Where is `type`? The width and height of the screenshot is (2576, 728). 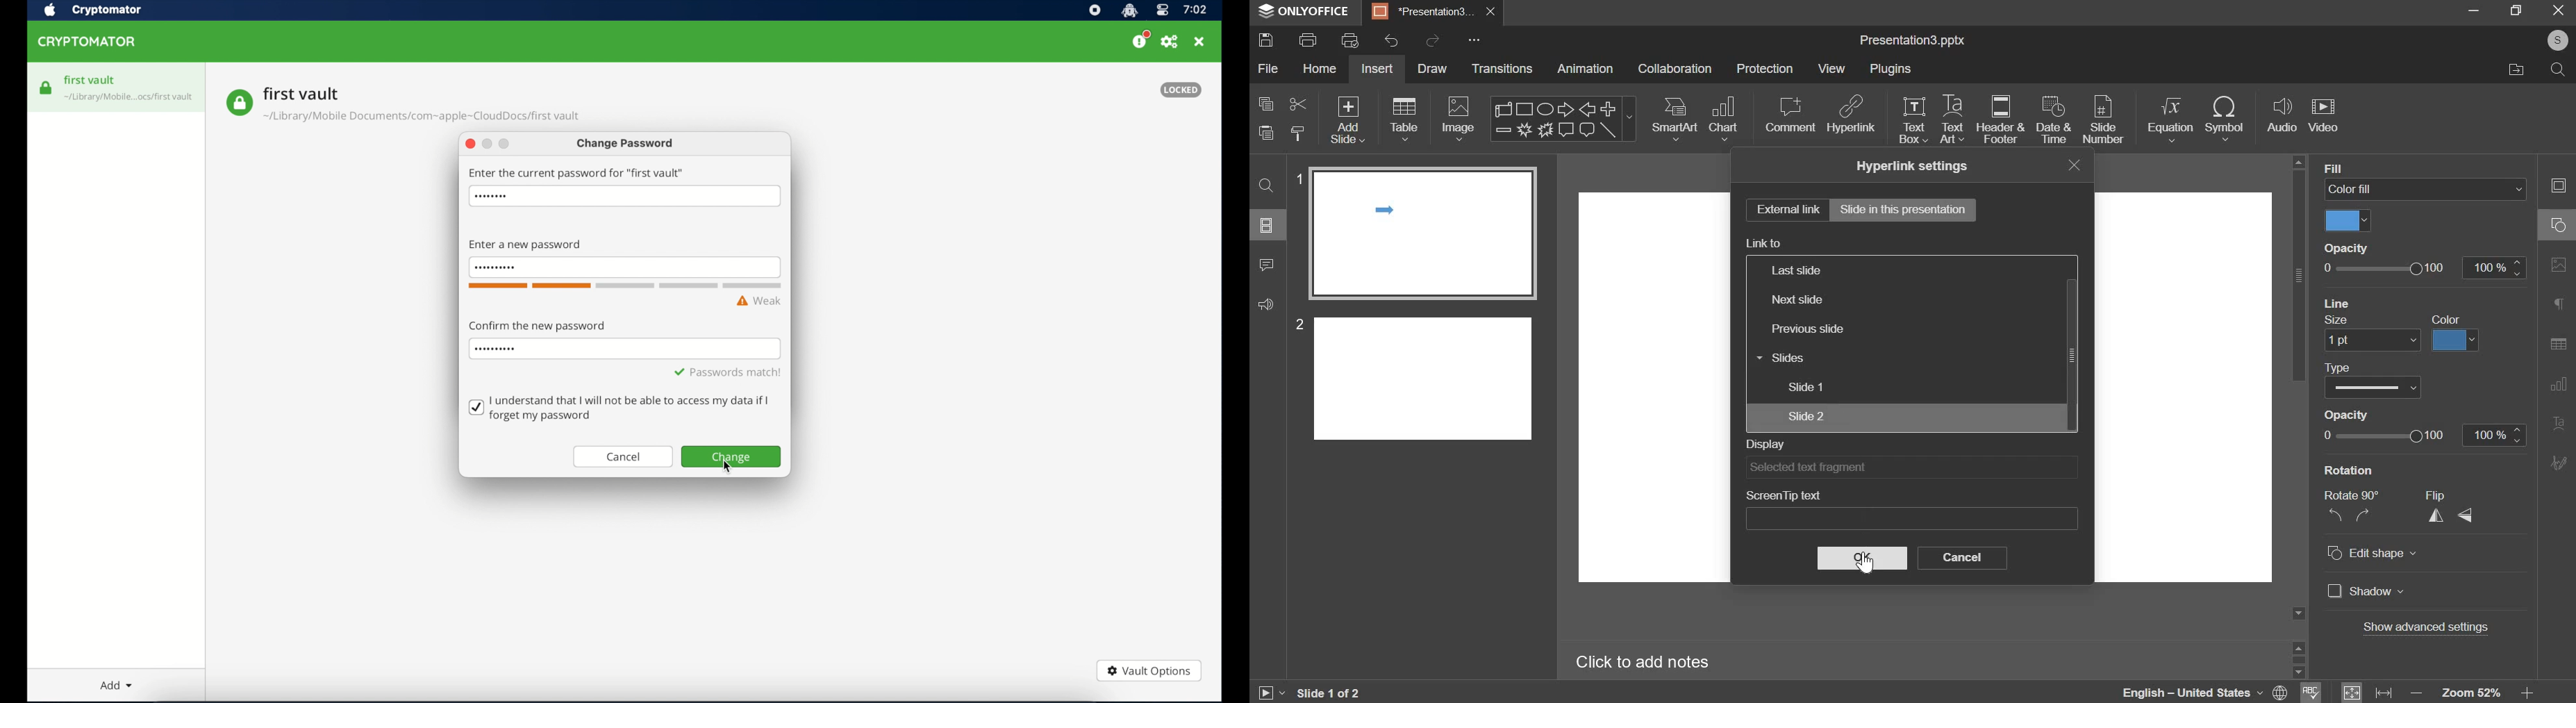 type is located at coordinates (2338, 368).